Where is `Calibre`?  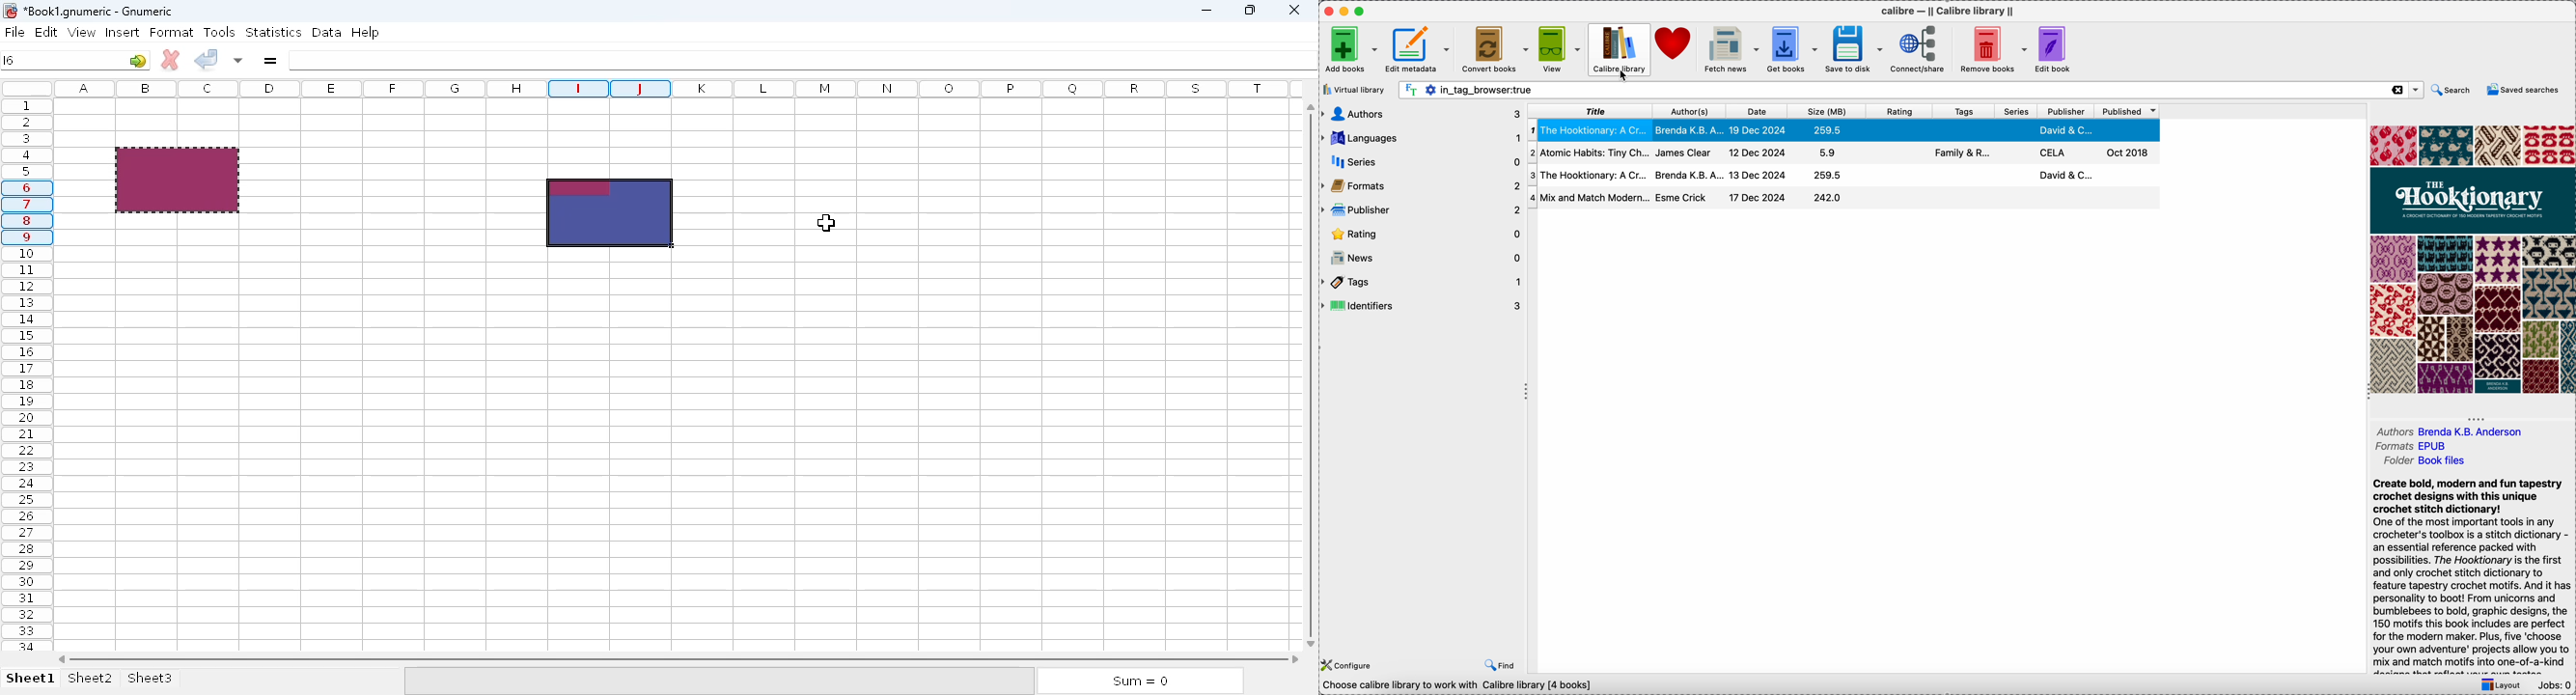 Calibre is located at coordinates (1950, 10).